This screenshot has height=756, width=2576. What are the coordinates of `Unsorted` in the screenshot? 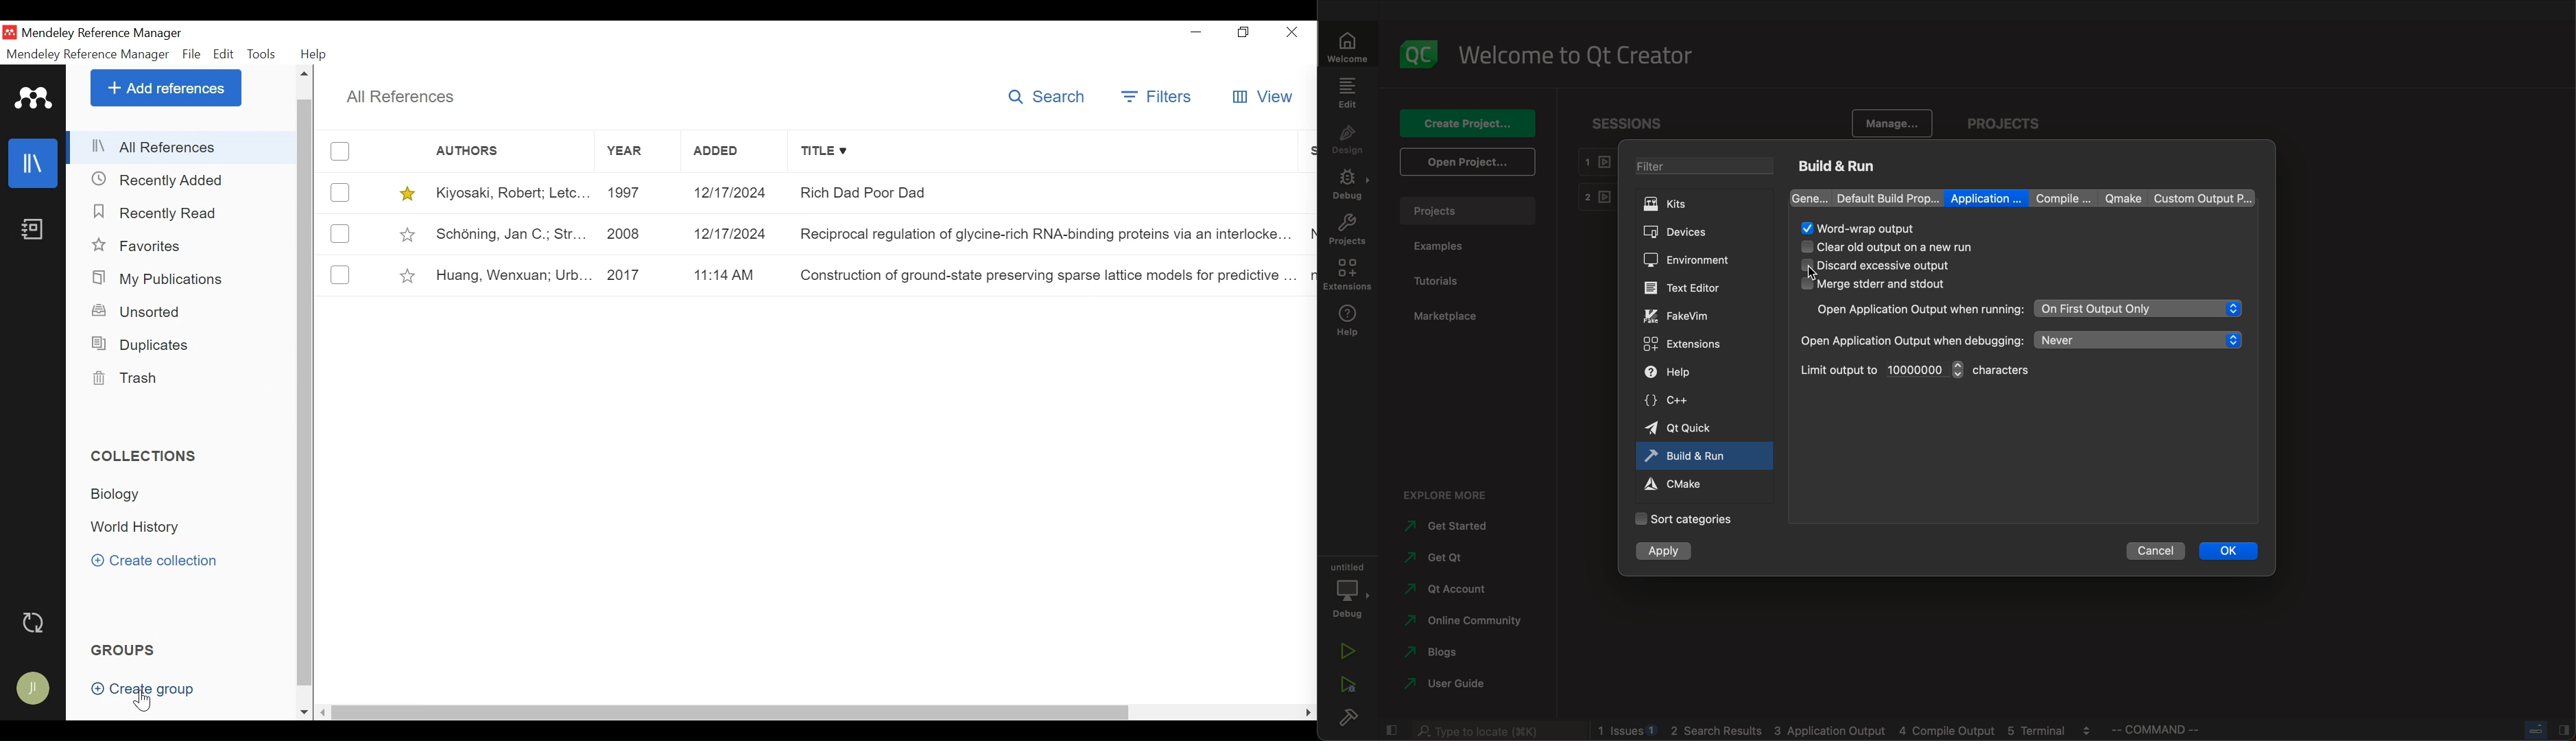 It's located at (141, 311).